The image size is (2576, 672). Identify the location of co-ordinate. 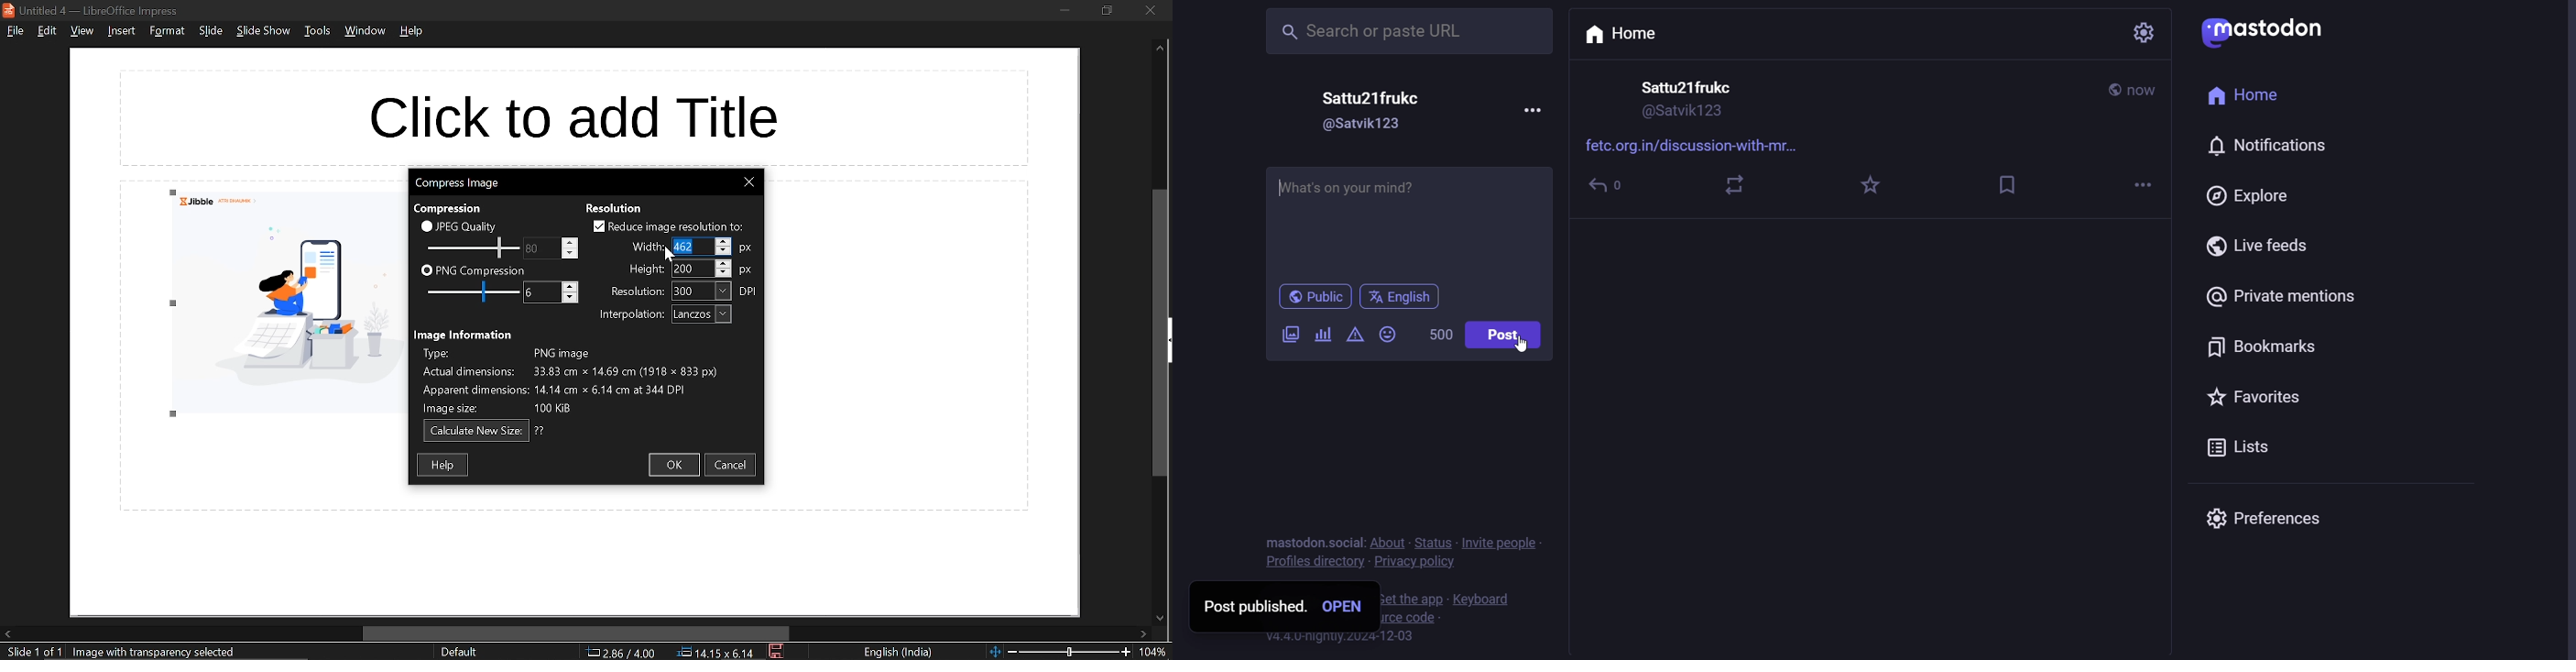
(621, 652).